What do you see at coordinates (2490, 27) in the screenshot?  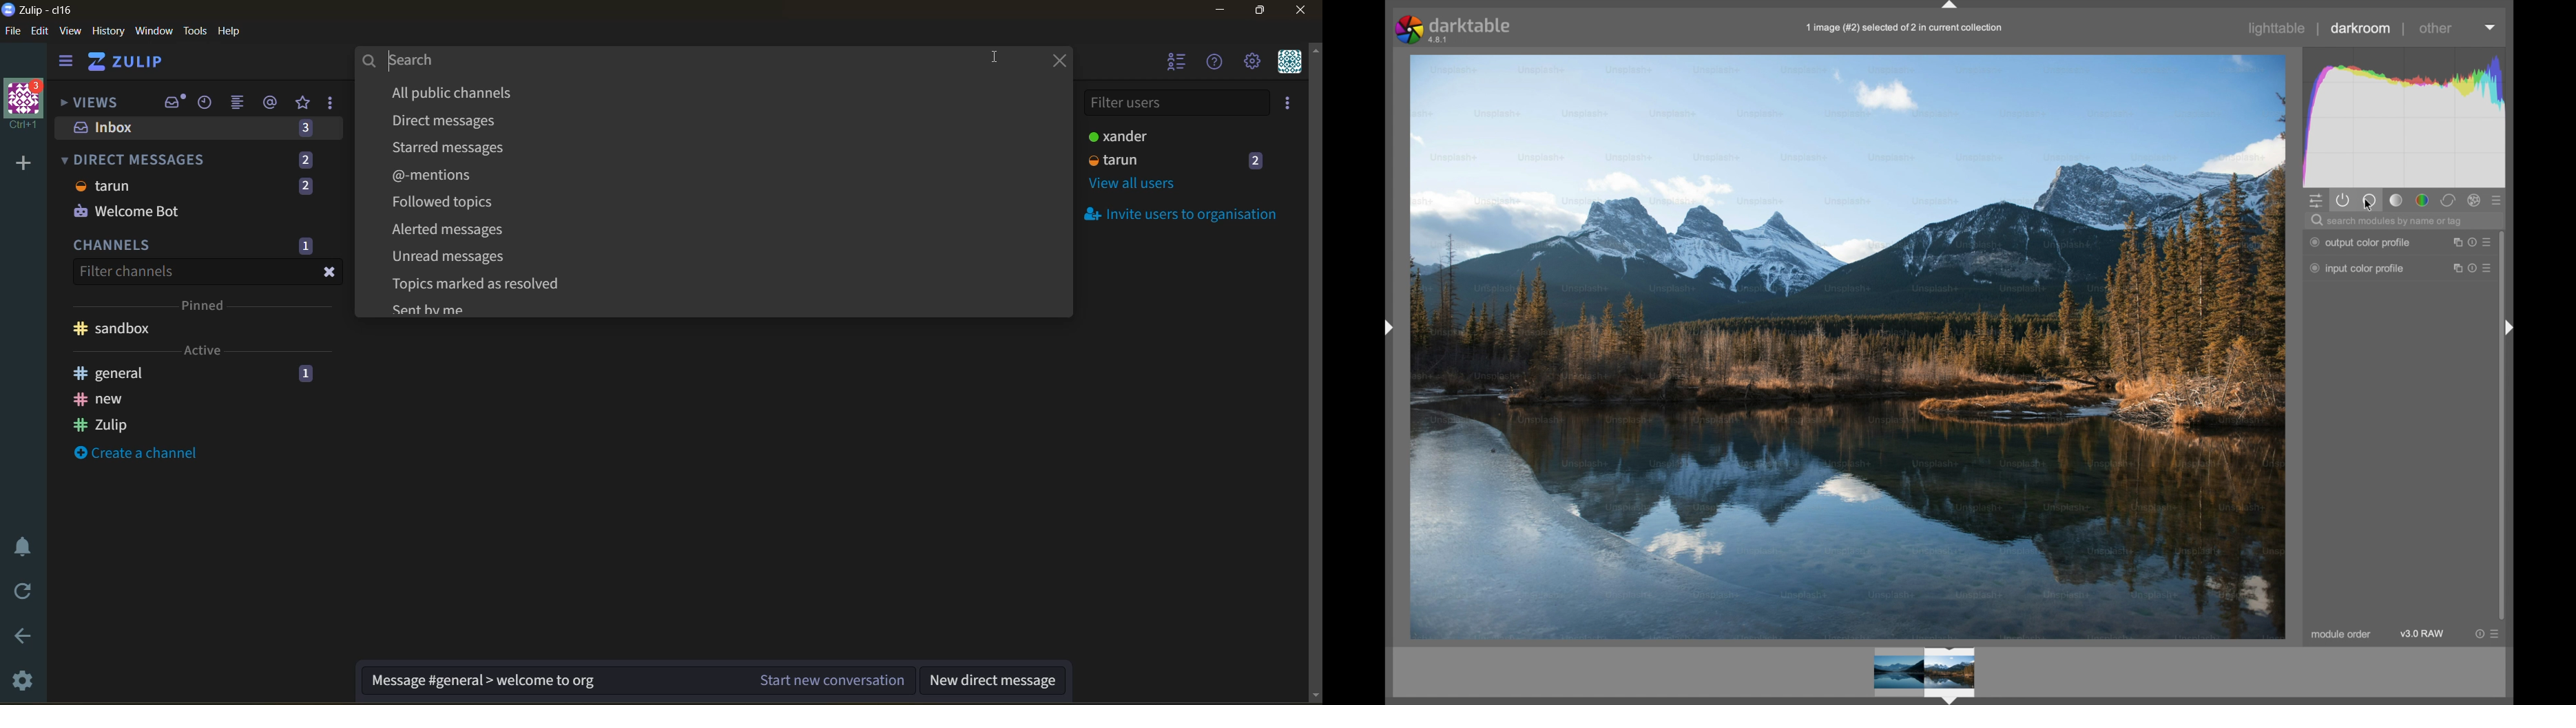 I see `dropdown` at bounding box center [2490, 27].